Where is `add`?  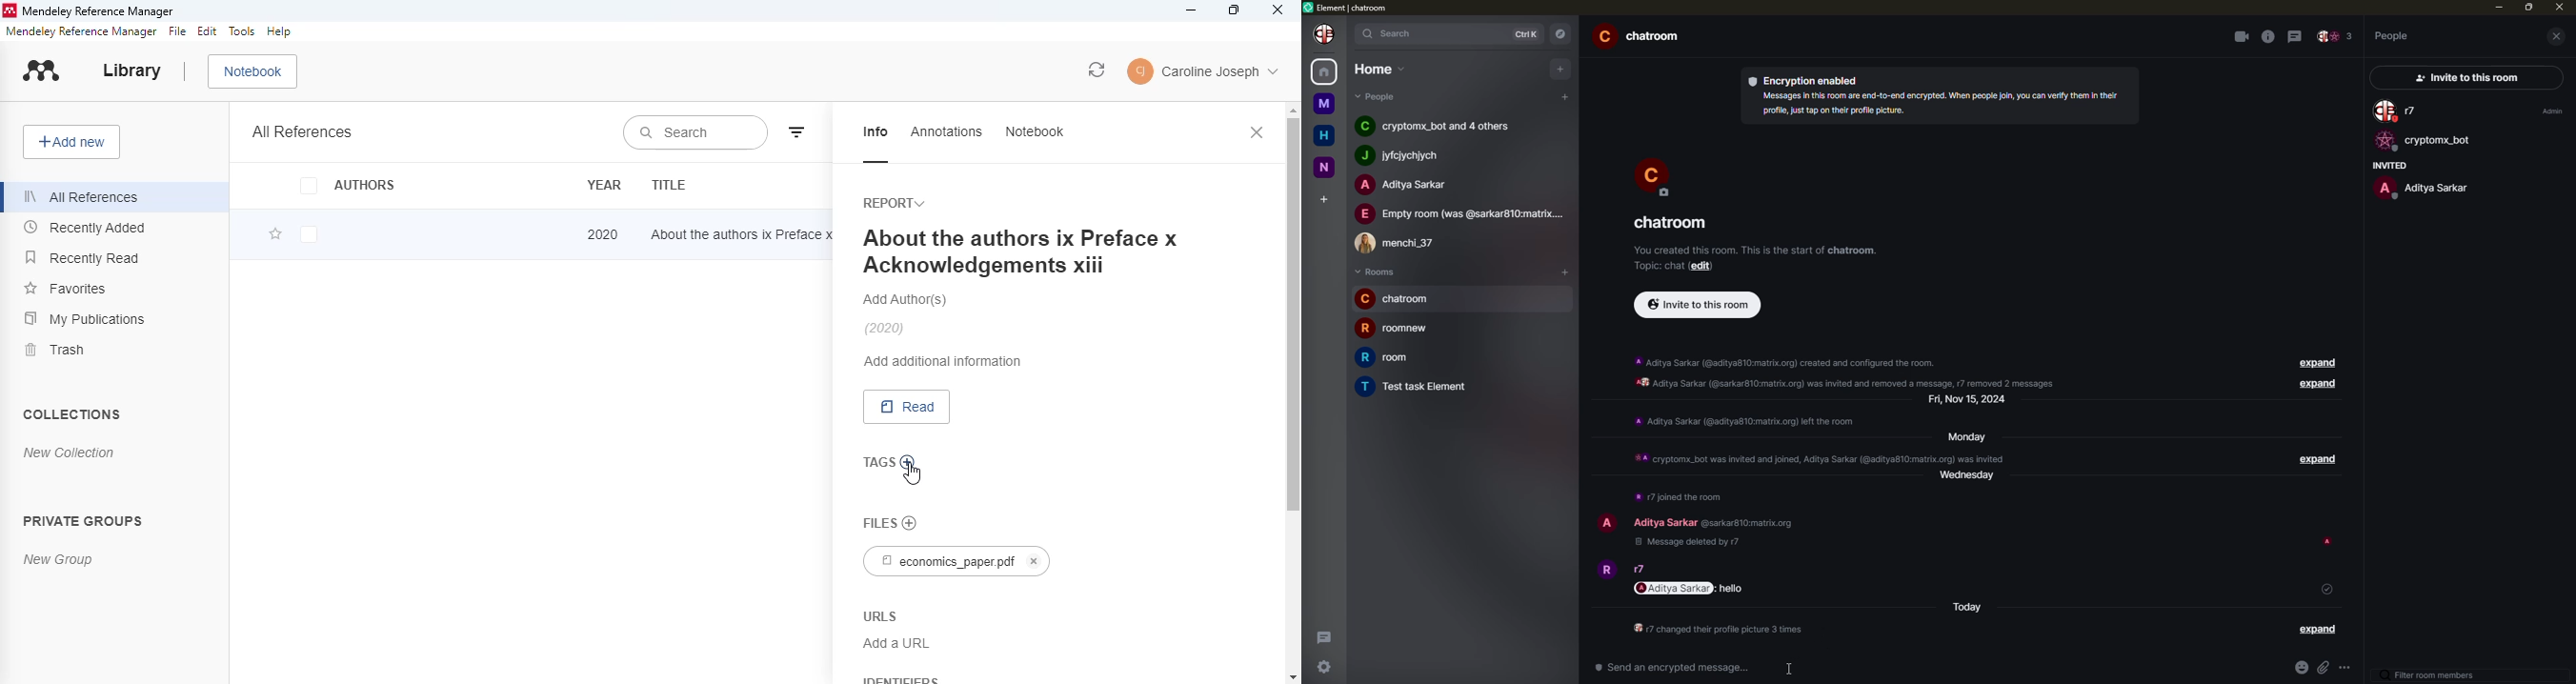 add is located at coordinates (1562, 68).